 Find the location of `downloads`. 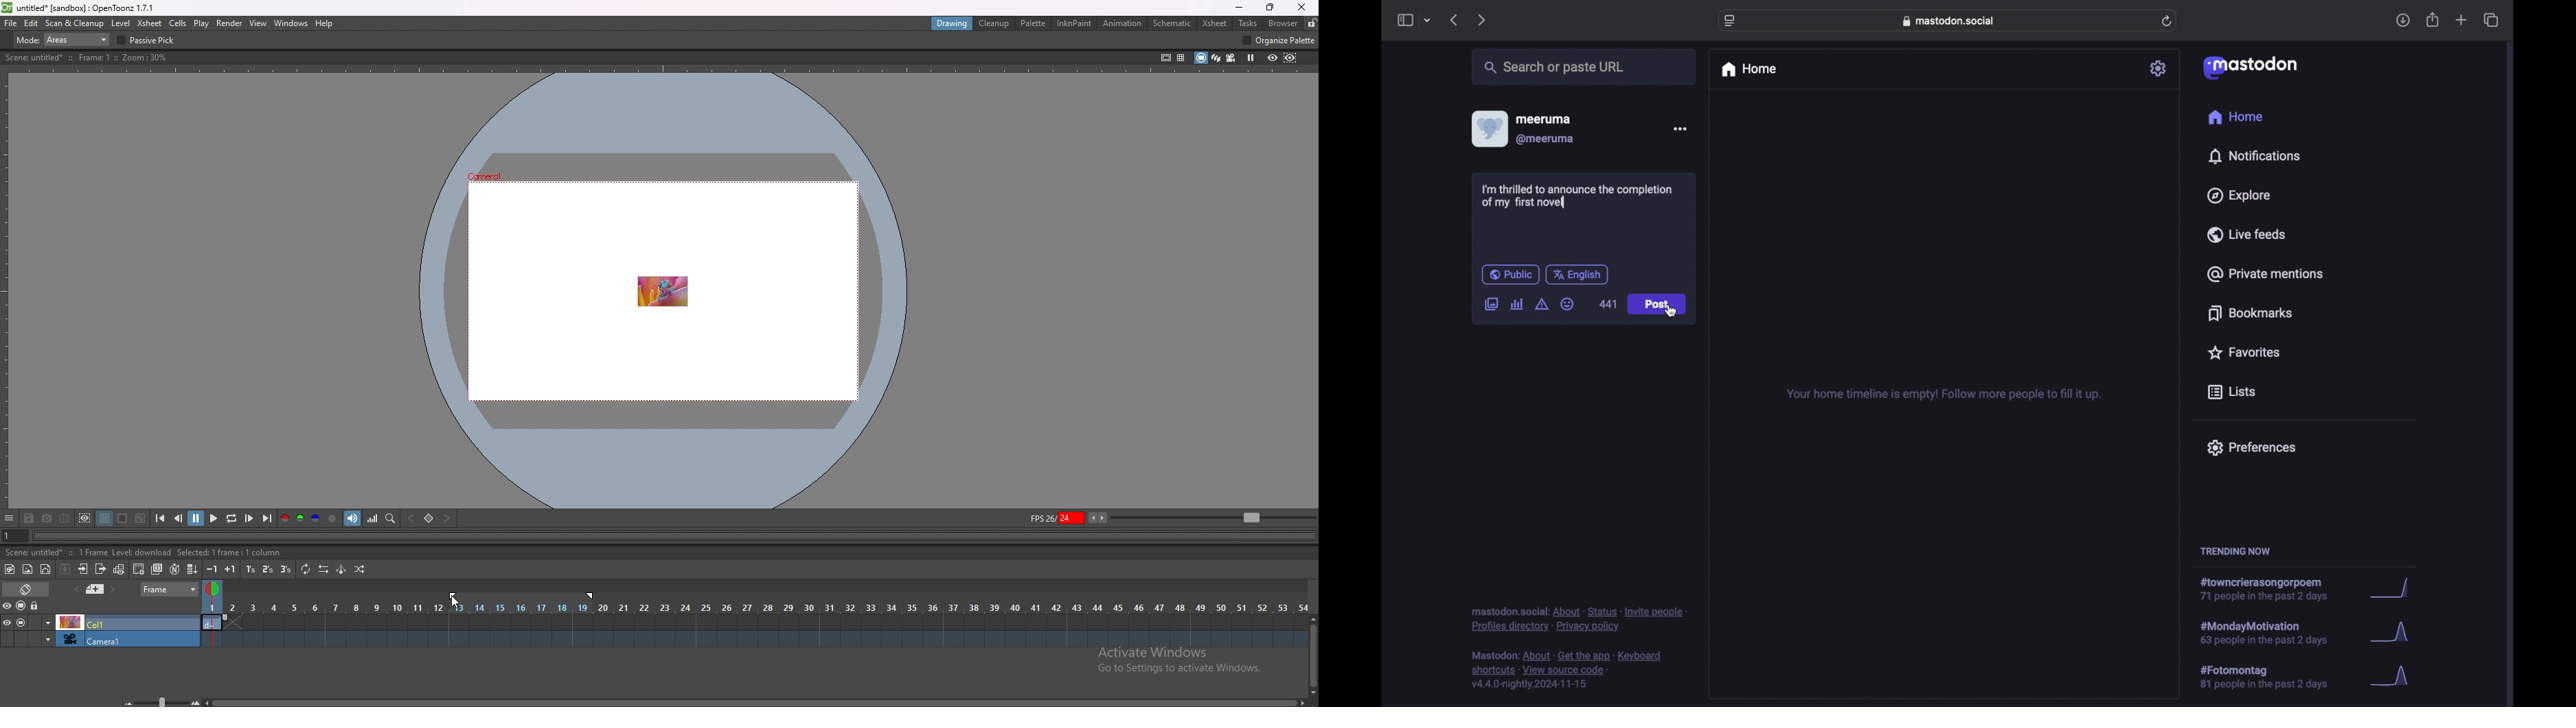

downloads is located at coordinates (2403, 20).